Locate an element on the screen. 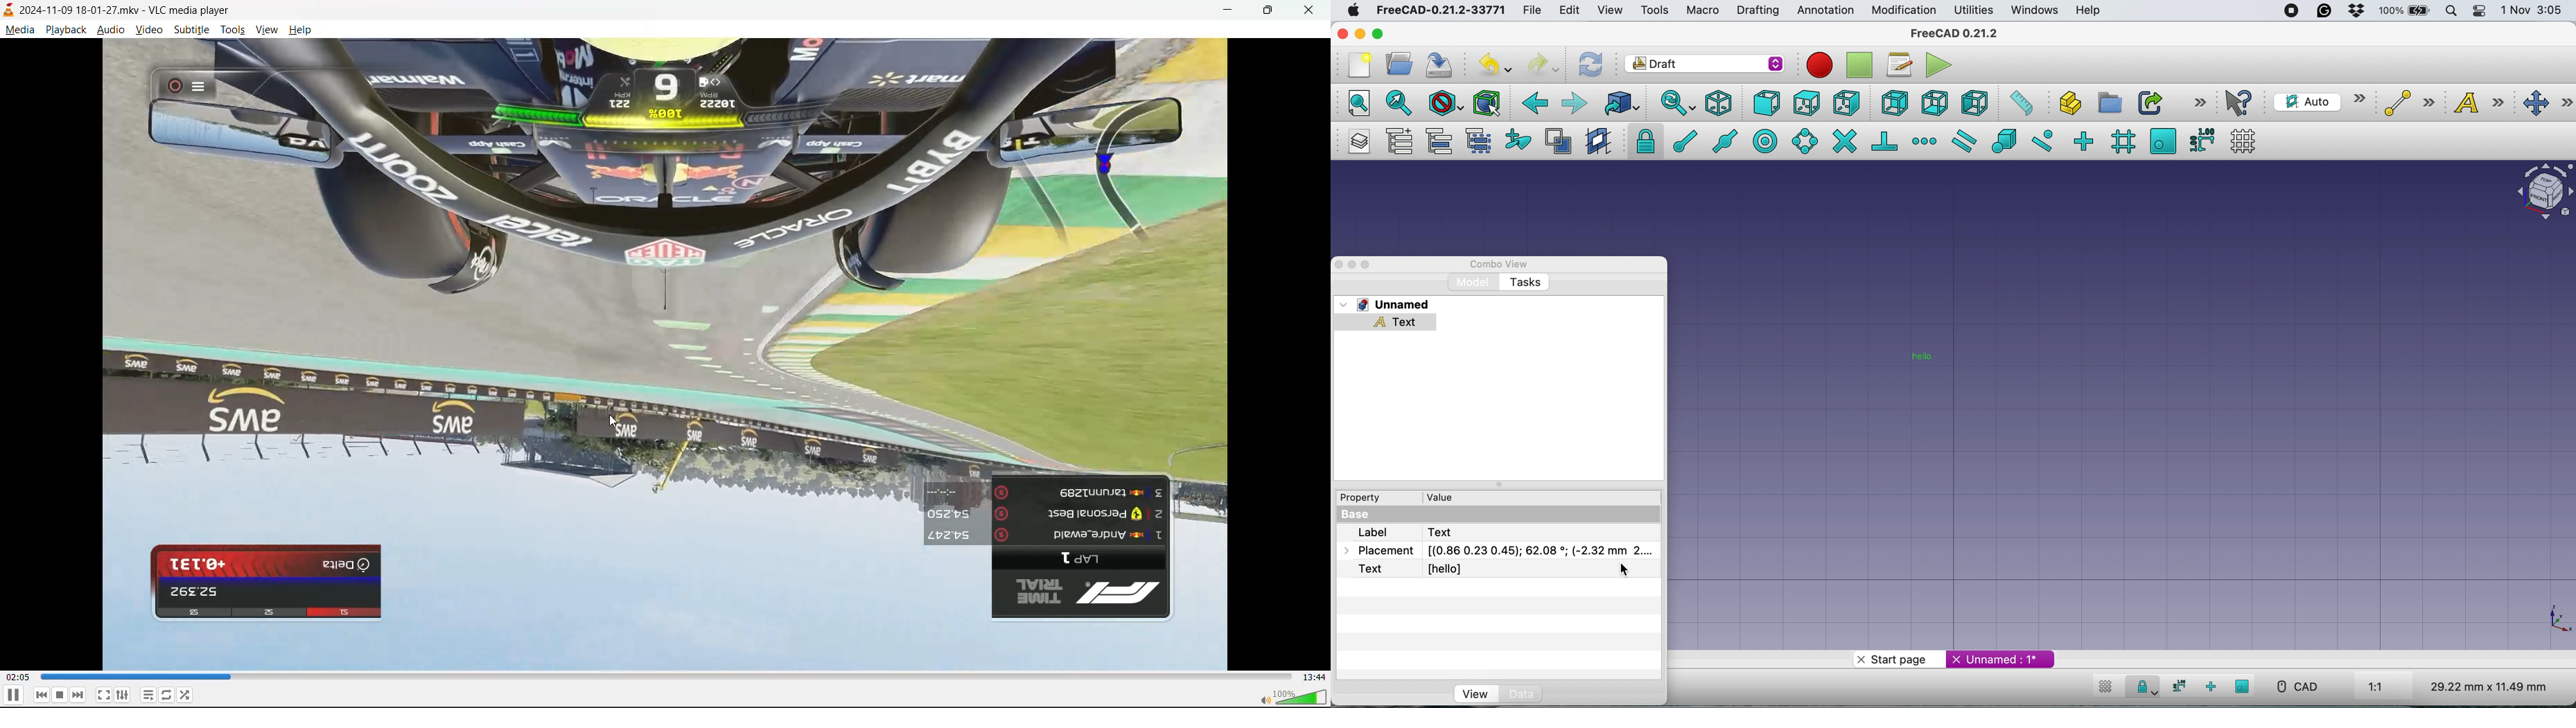 The image size is (2576, 728). Text added is located at coordinates (1923, 355).